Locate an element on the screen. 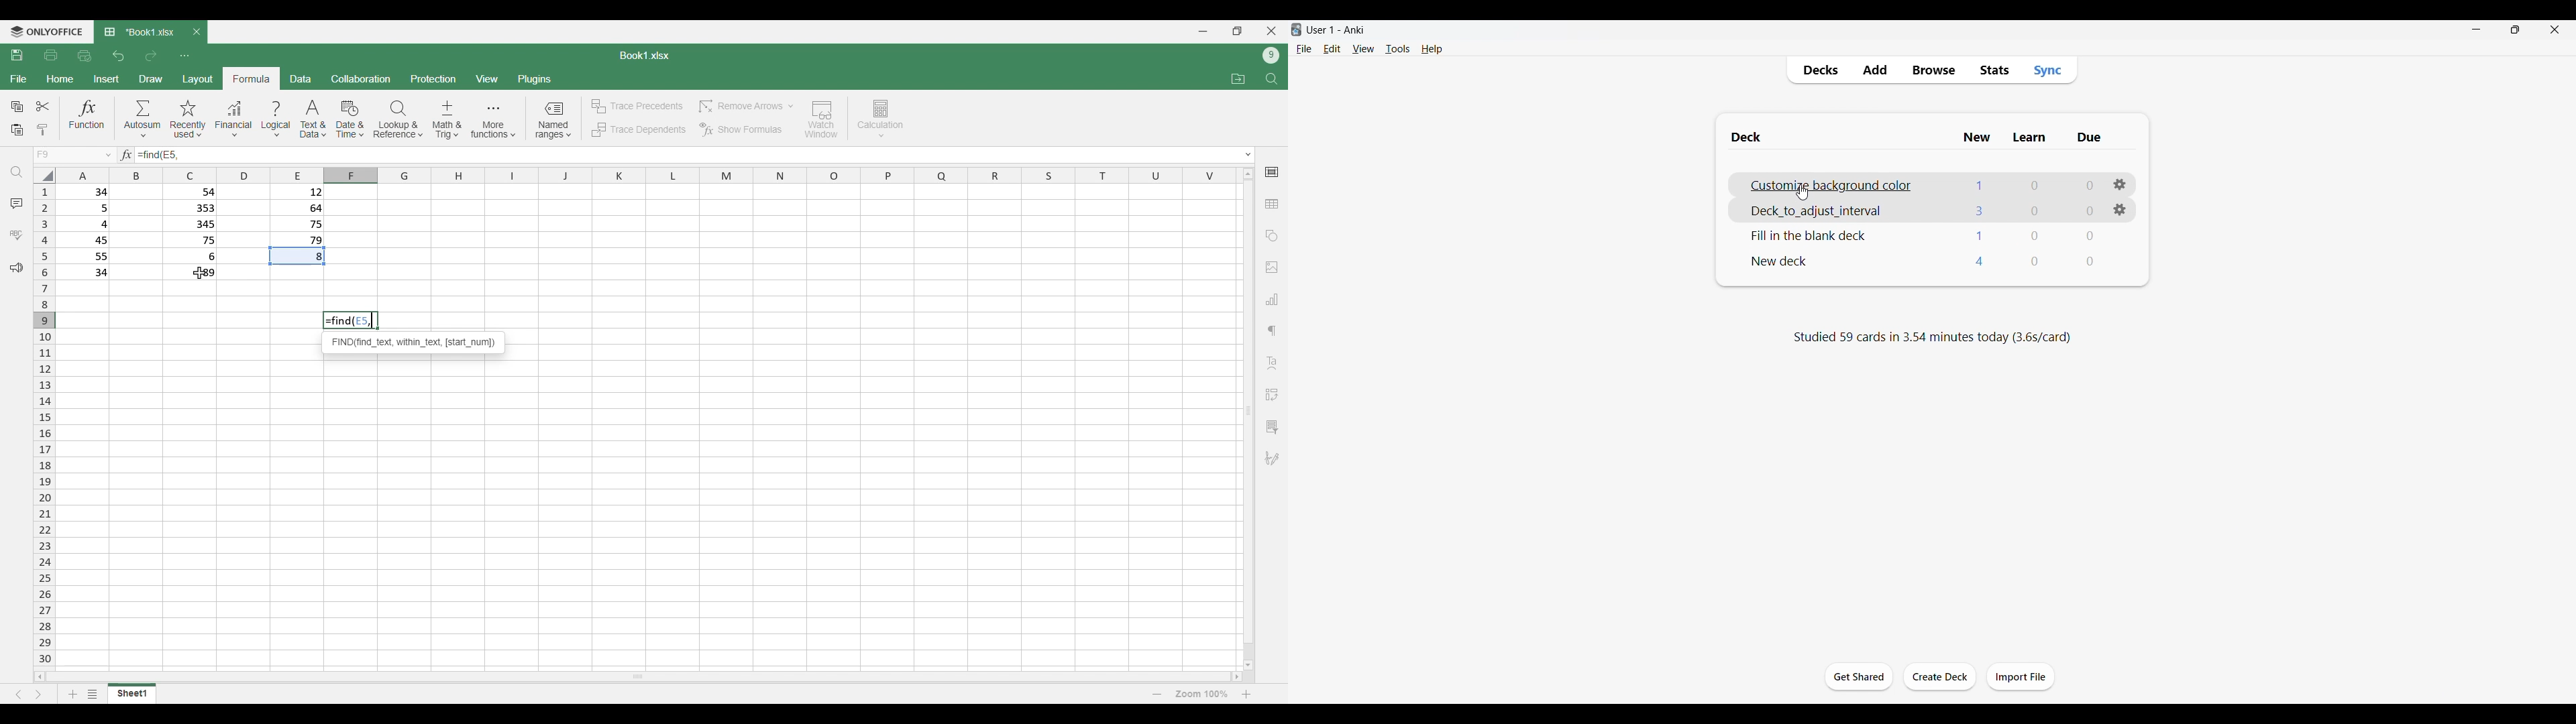 Image resolution: width=2576 pixels, height=728 pixels. Deck column is located at coordinates (1839, 137).